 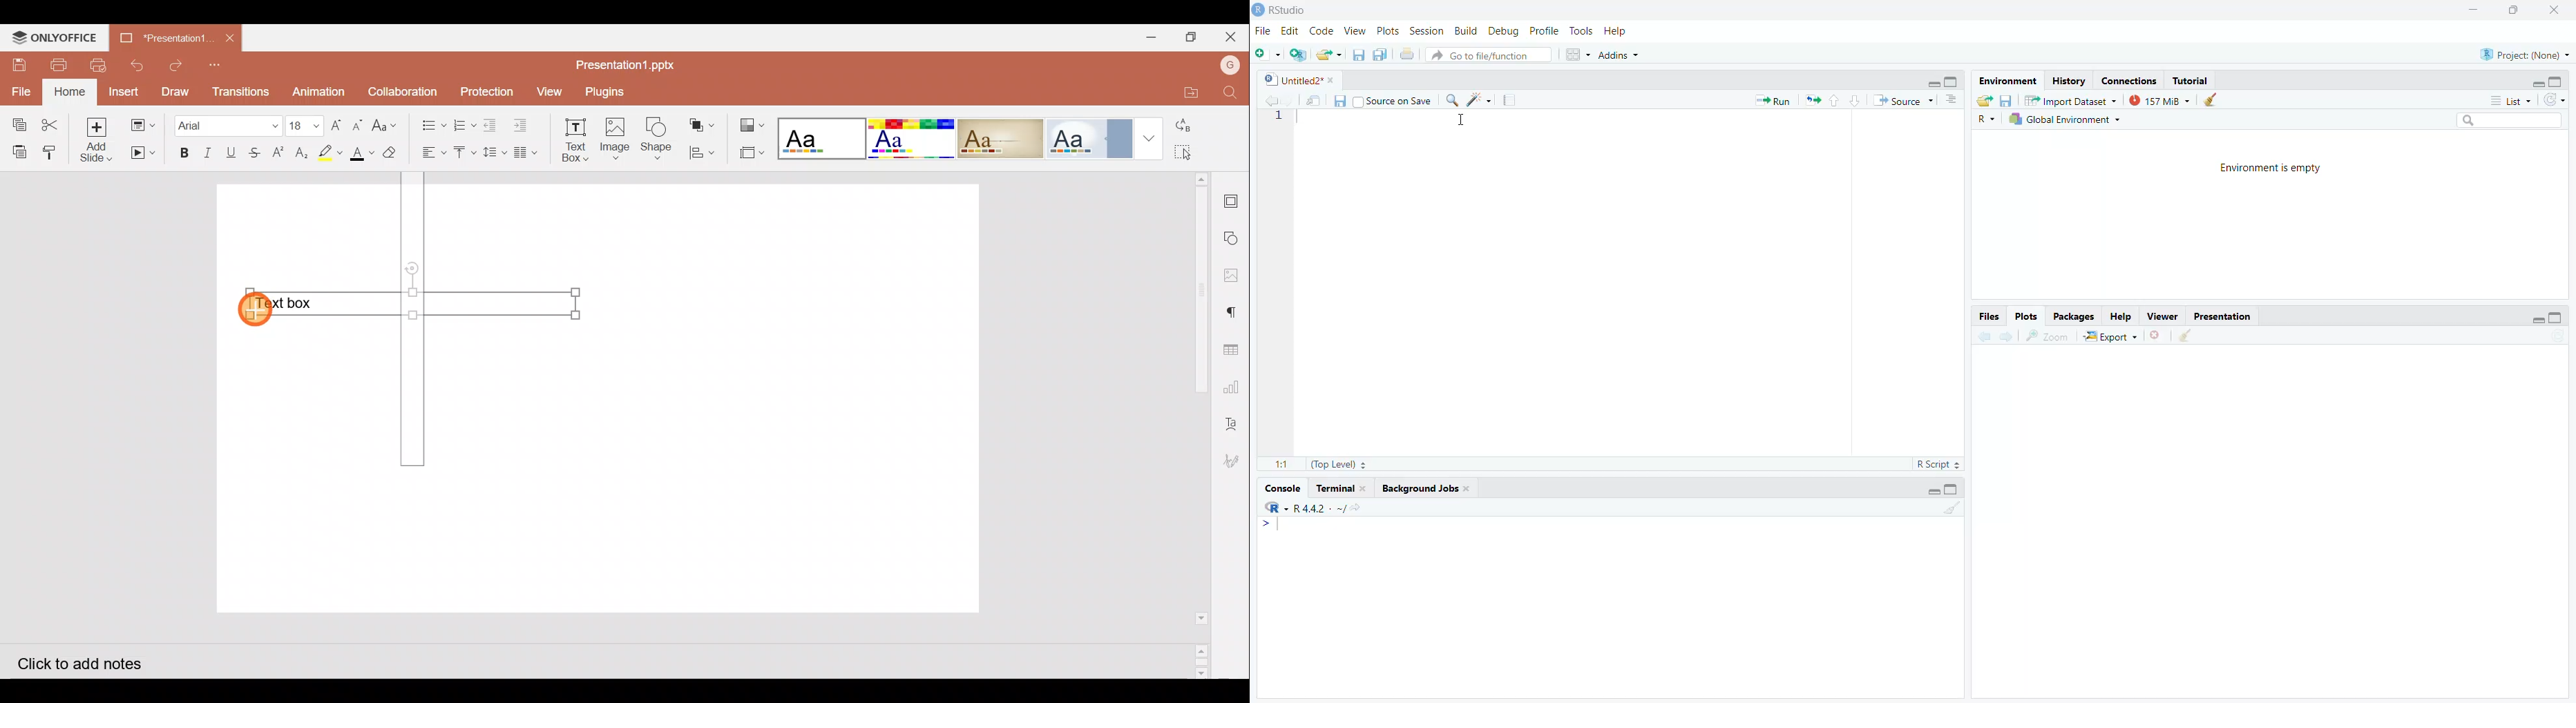 What do you see at coordinates (2164, 316) in the screenshot?
I see `Viewer` at bounding box center [2164, 316].